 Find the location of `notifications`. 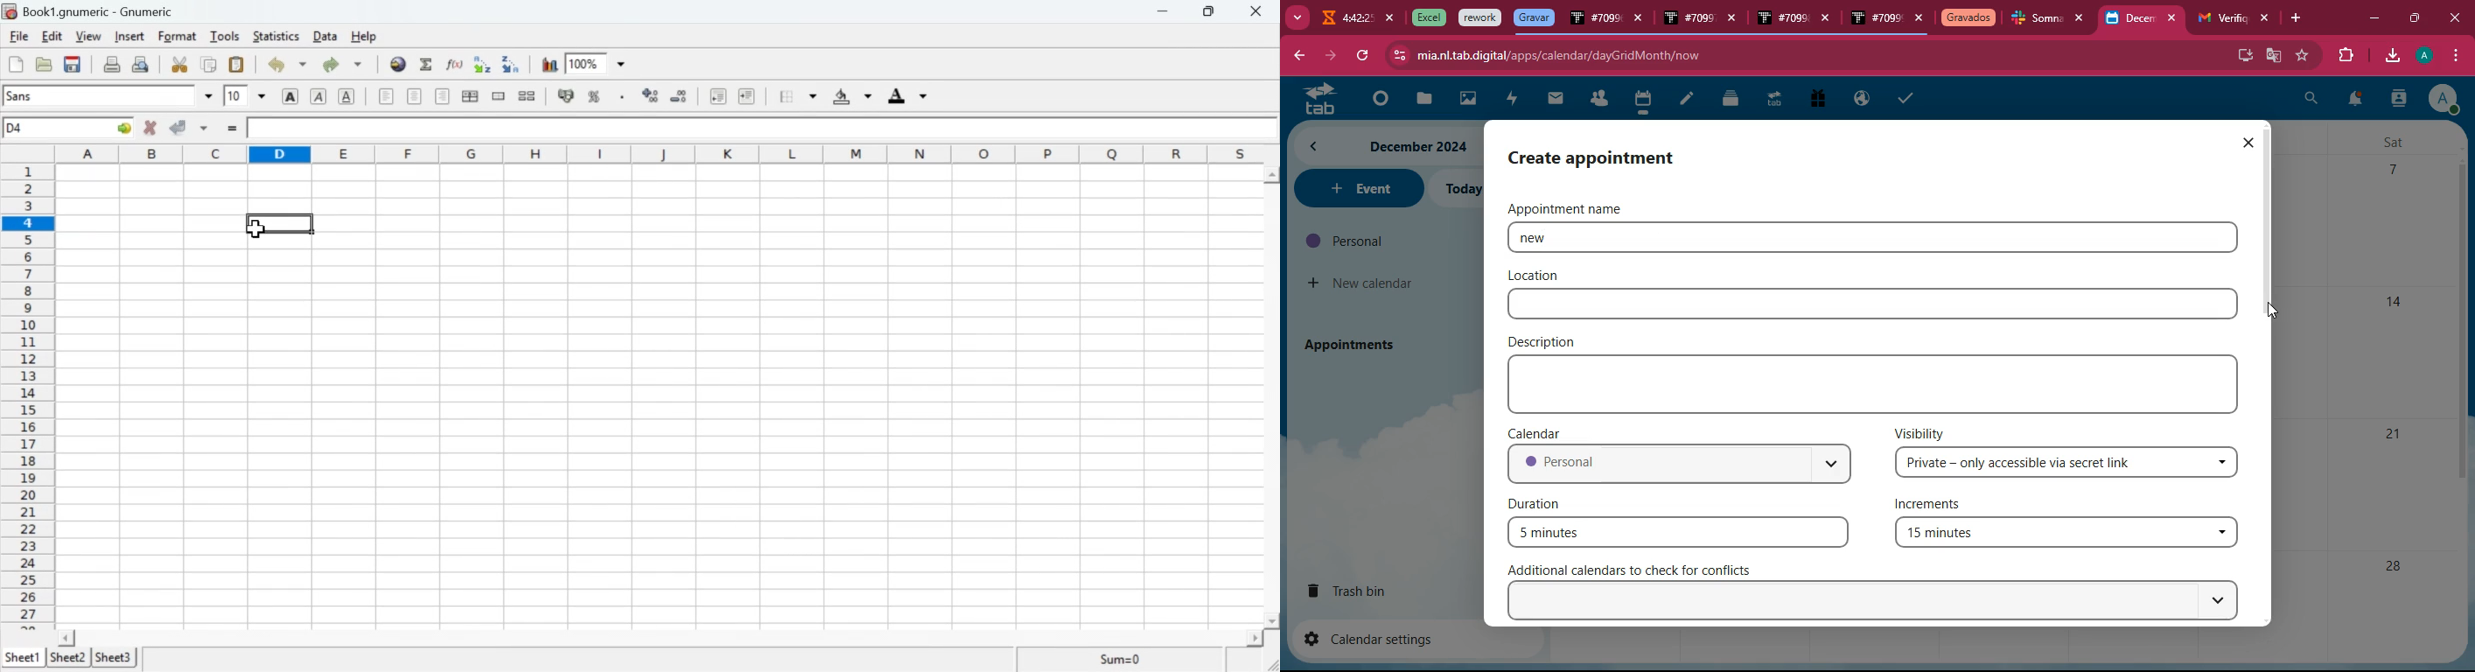

notifications is located at coordinates (2354, 102).